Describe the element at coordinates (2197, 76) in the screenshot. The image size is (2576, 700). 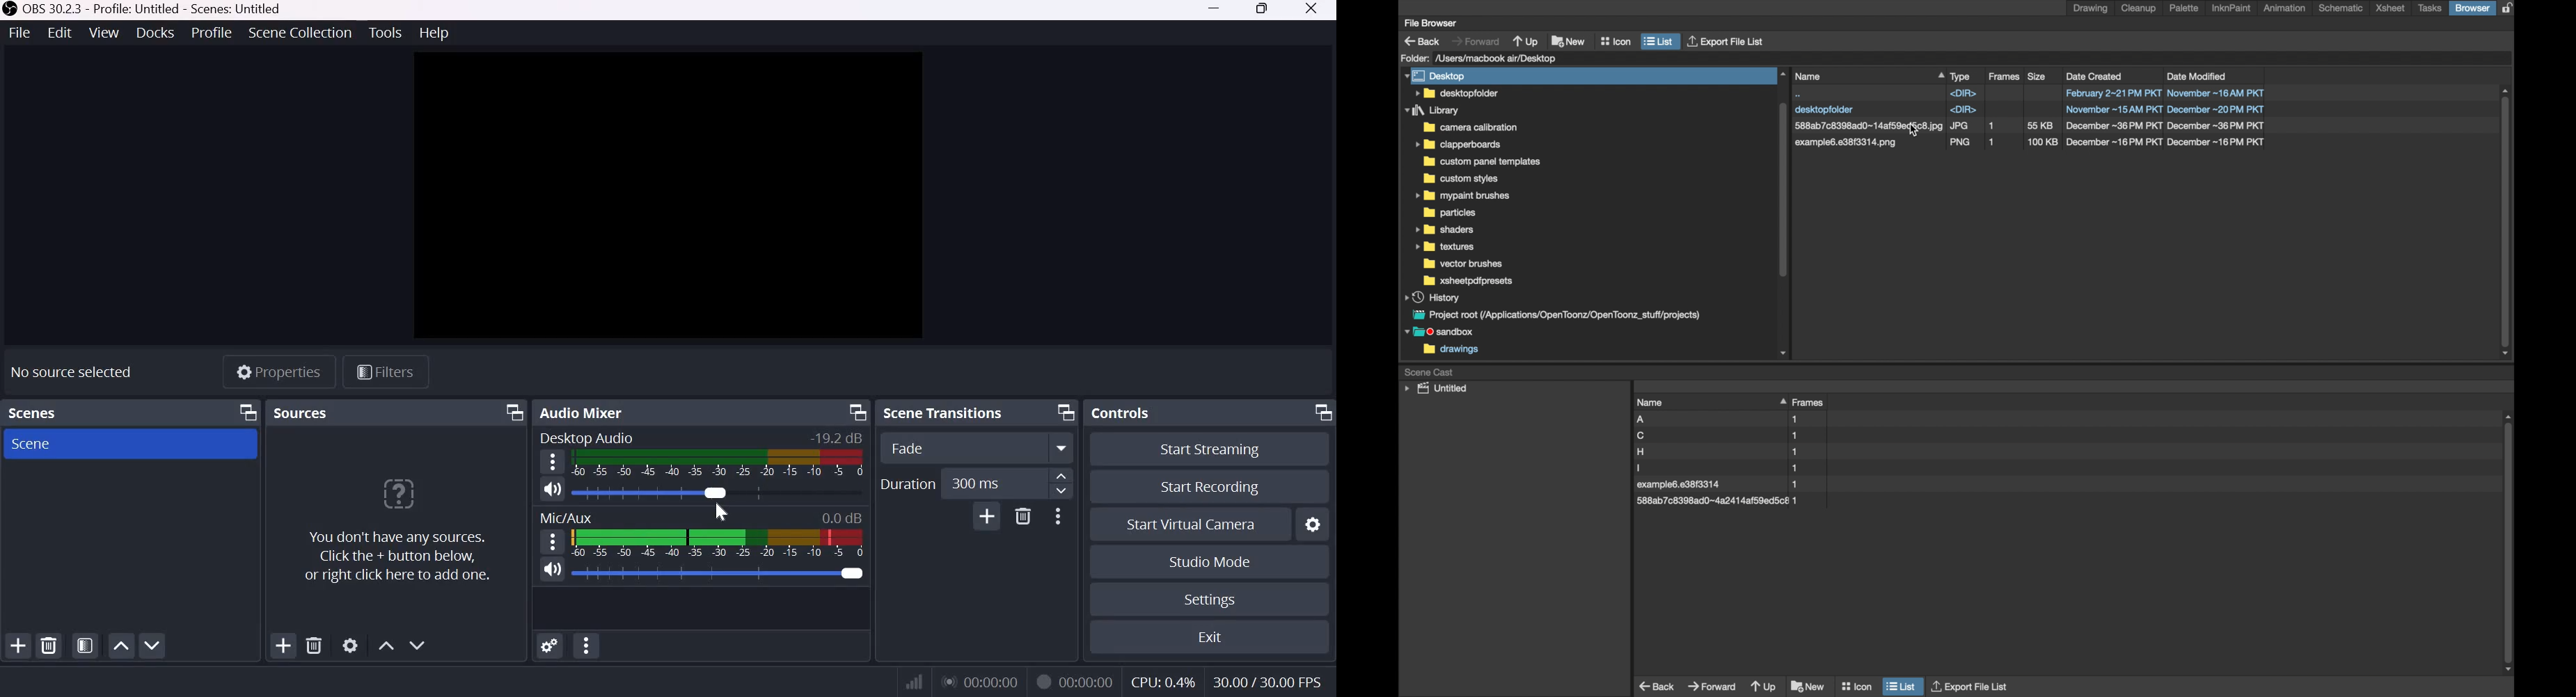
I see `date modified` at that location.